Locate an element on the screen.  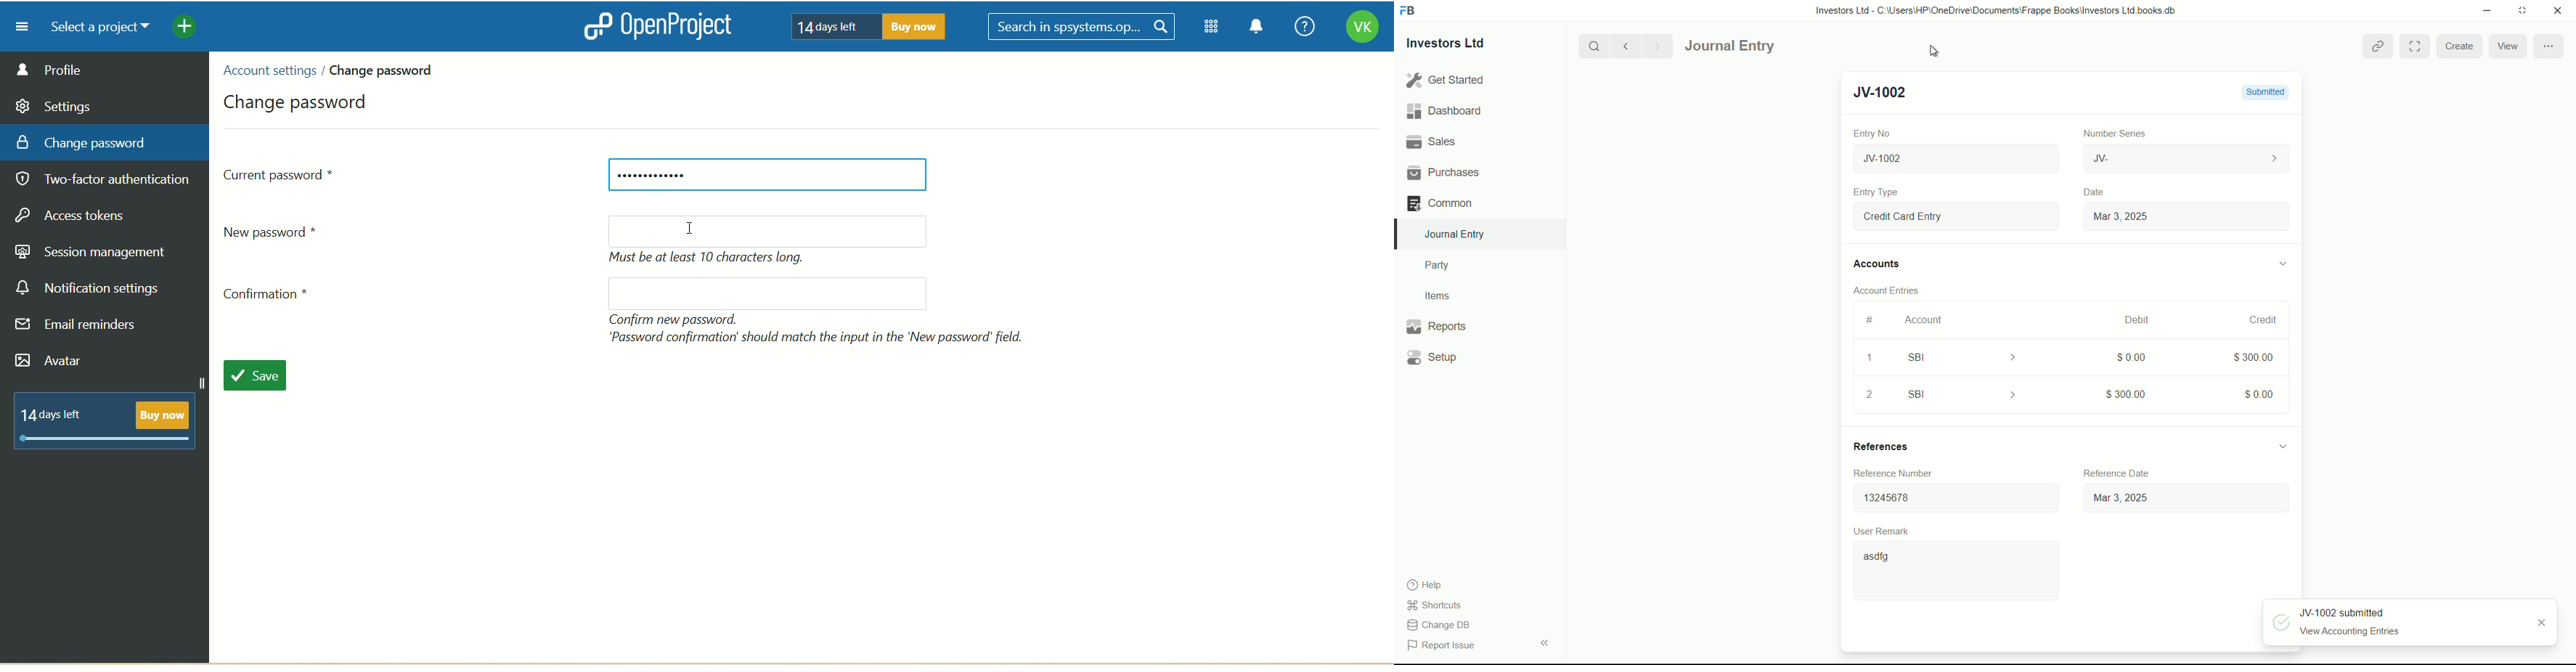
New Journal Entry 05 is located at coordinates (1958, 159).